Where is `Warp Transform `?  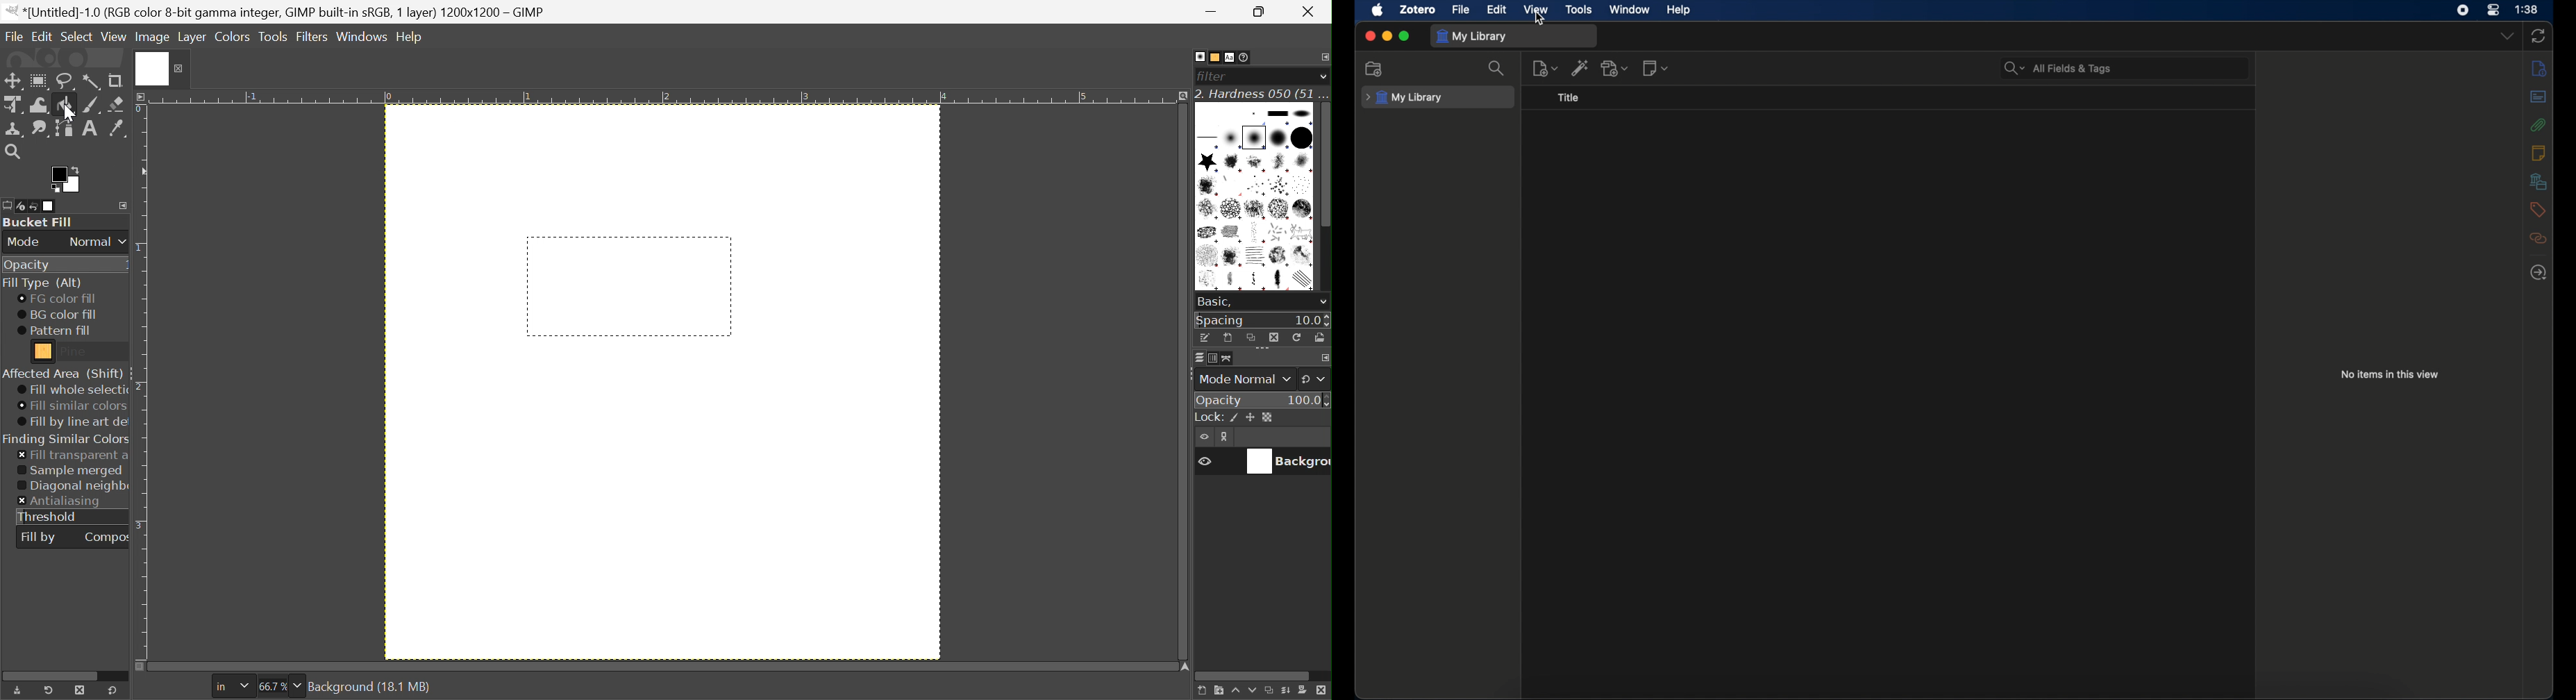
Warp Transform  is located at coordinates (40, 105).